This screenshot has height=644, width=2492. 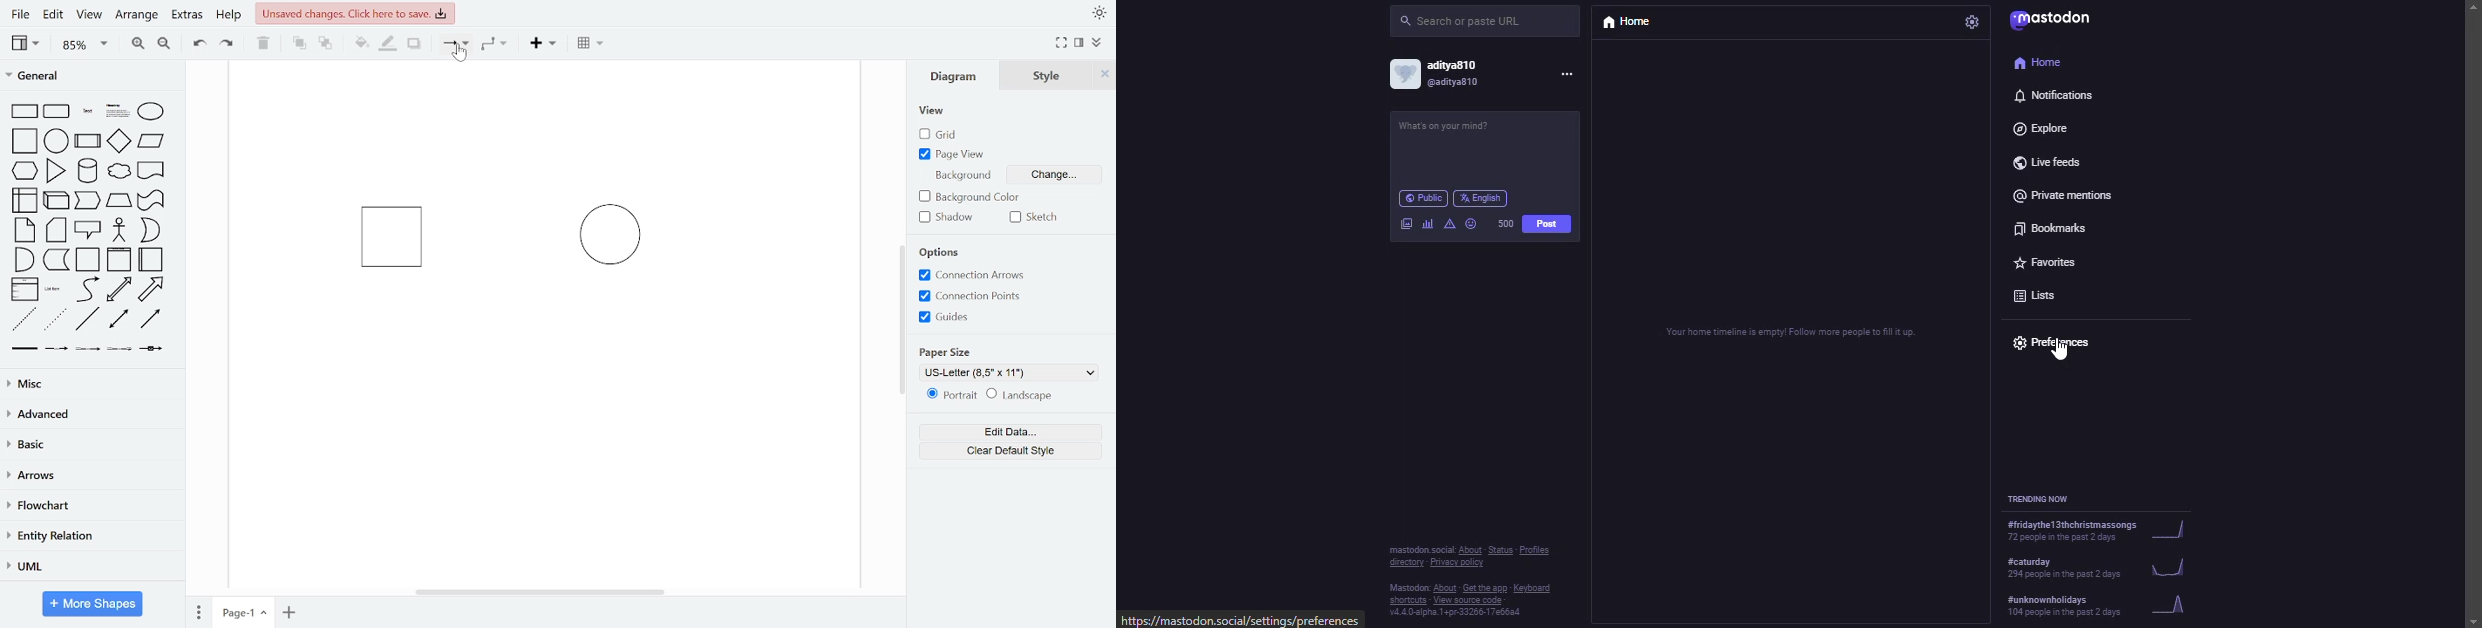 What do you see at coordinates (26, 201) in the screenshot?
I see `internal storage` at bounding box center [26, 201].